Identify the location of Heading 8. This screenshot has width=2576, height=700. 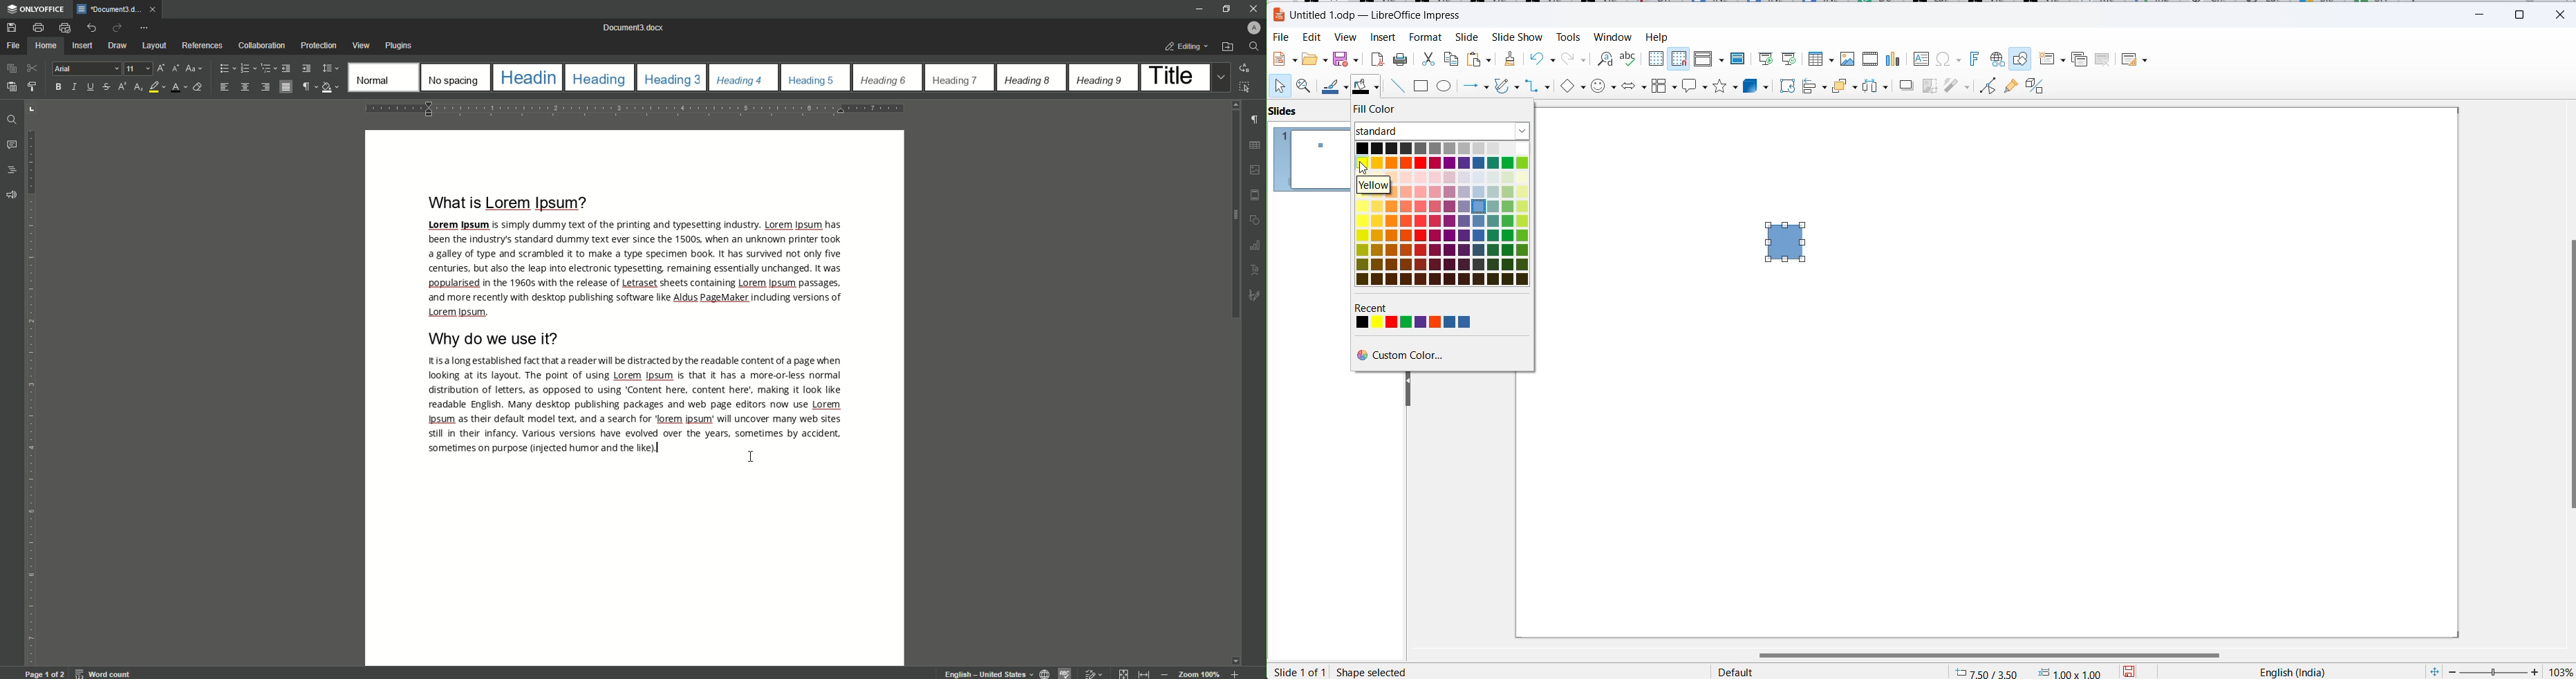
(1028, 79).